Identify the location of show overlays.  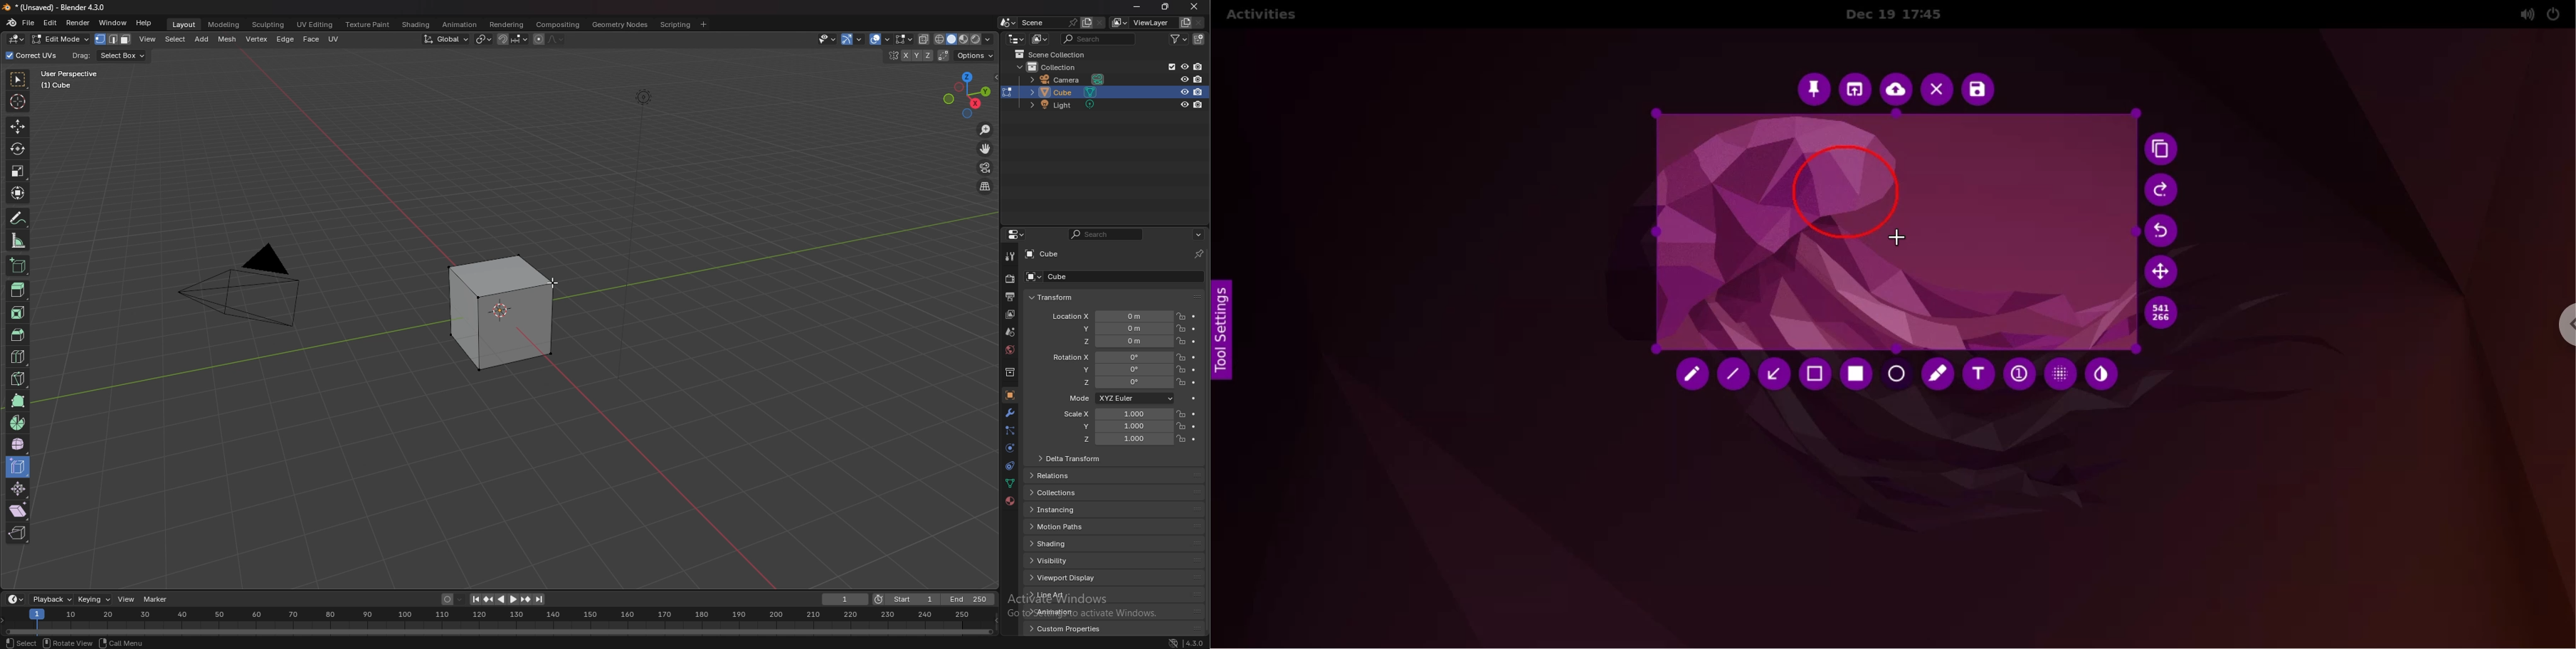
(902, 39).